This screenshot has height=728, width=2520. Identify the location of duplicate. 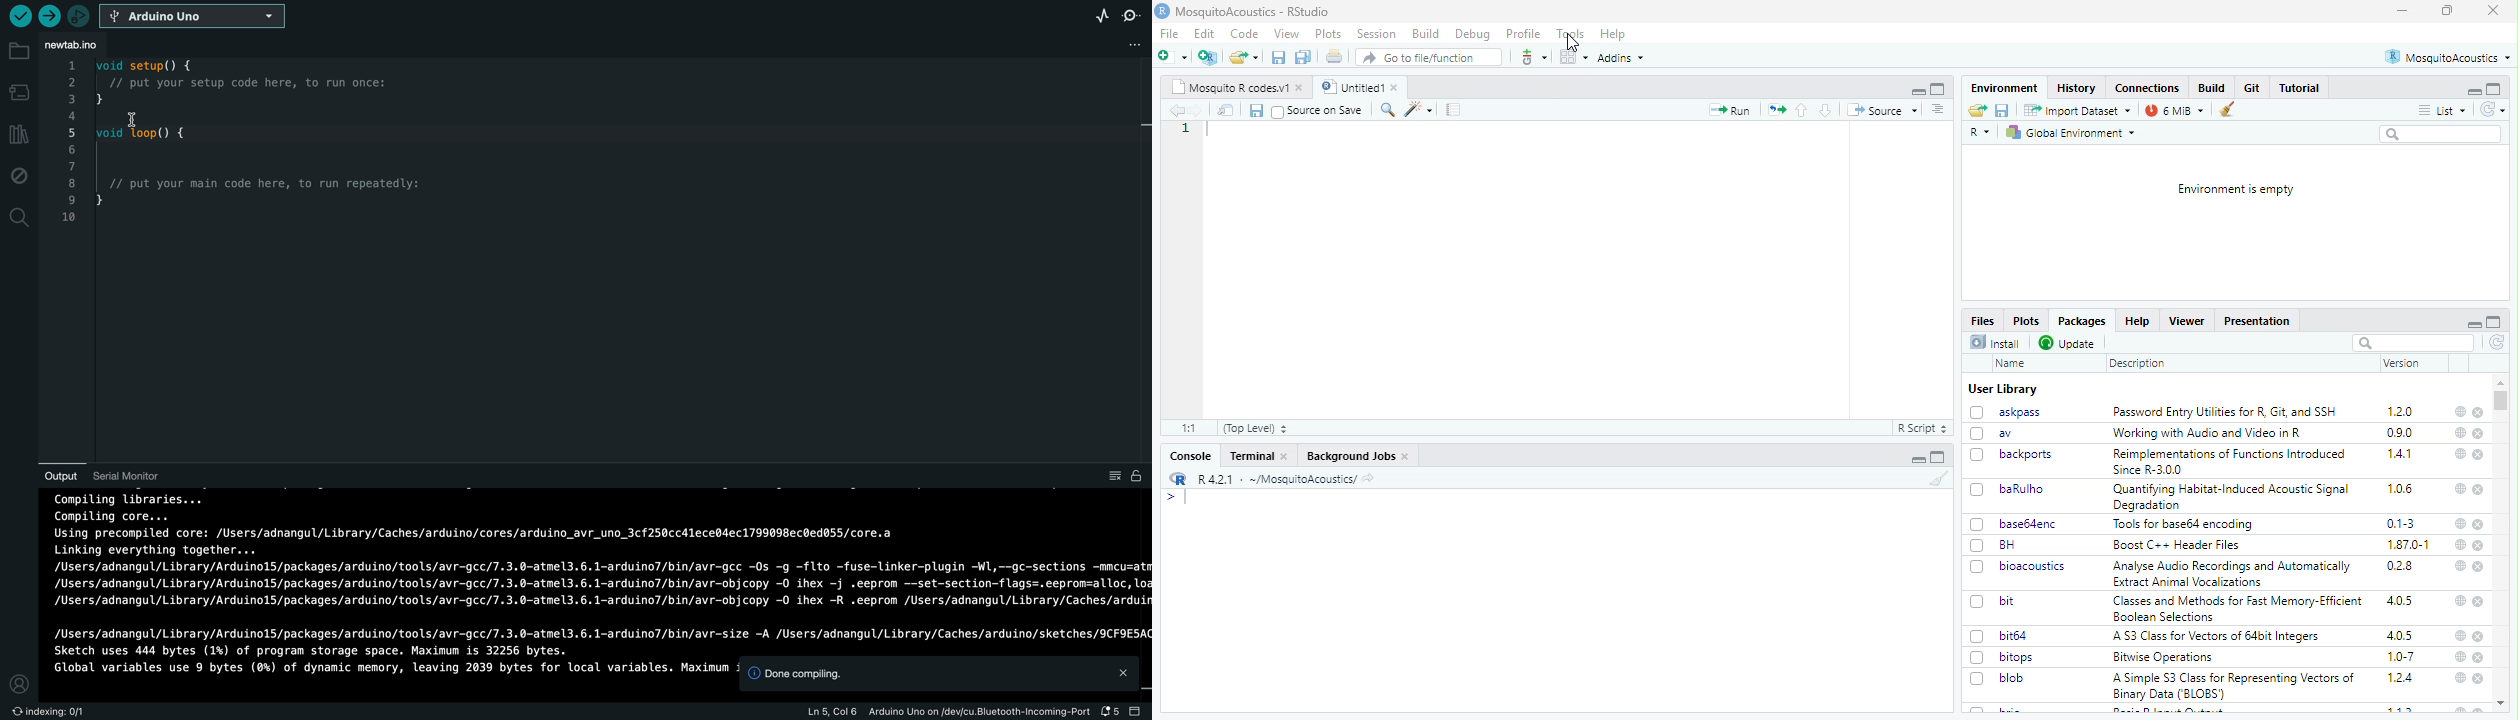
(1304, 57).